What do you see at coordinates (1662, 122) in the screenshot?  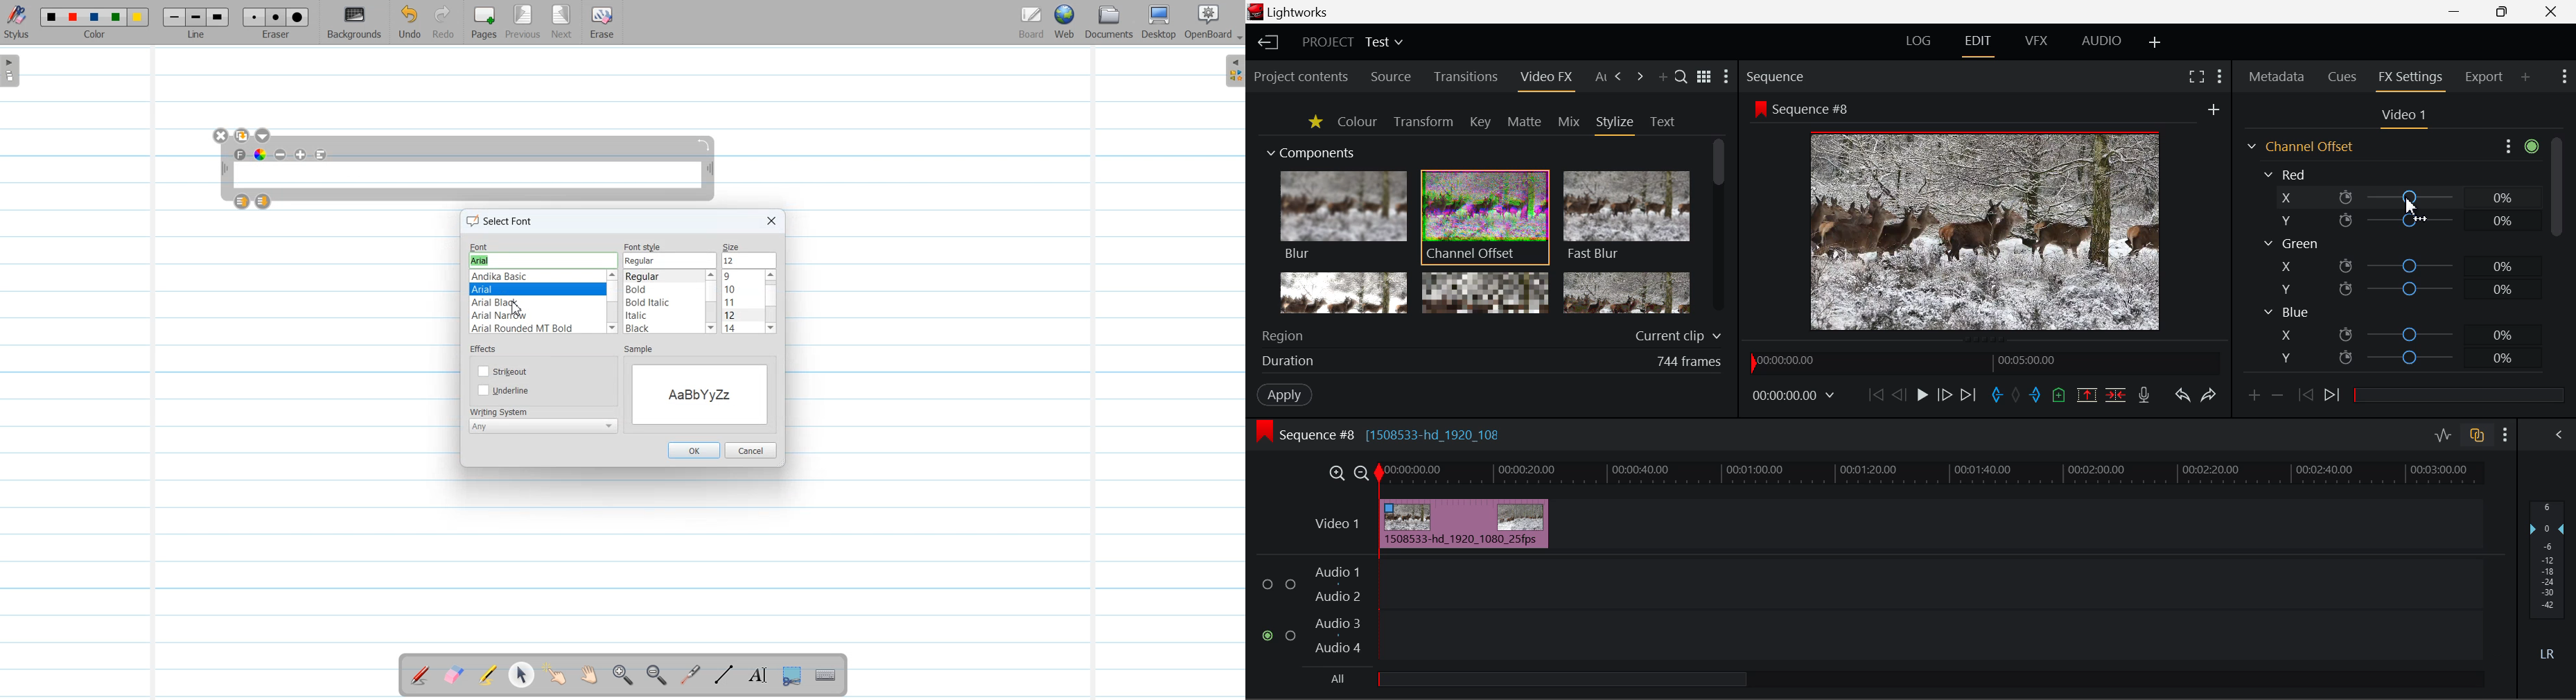 I see `Text` at bounding box center [1662, 122].